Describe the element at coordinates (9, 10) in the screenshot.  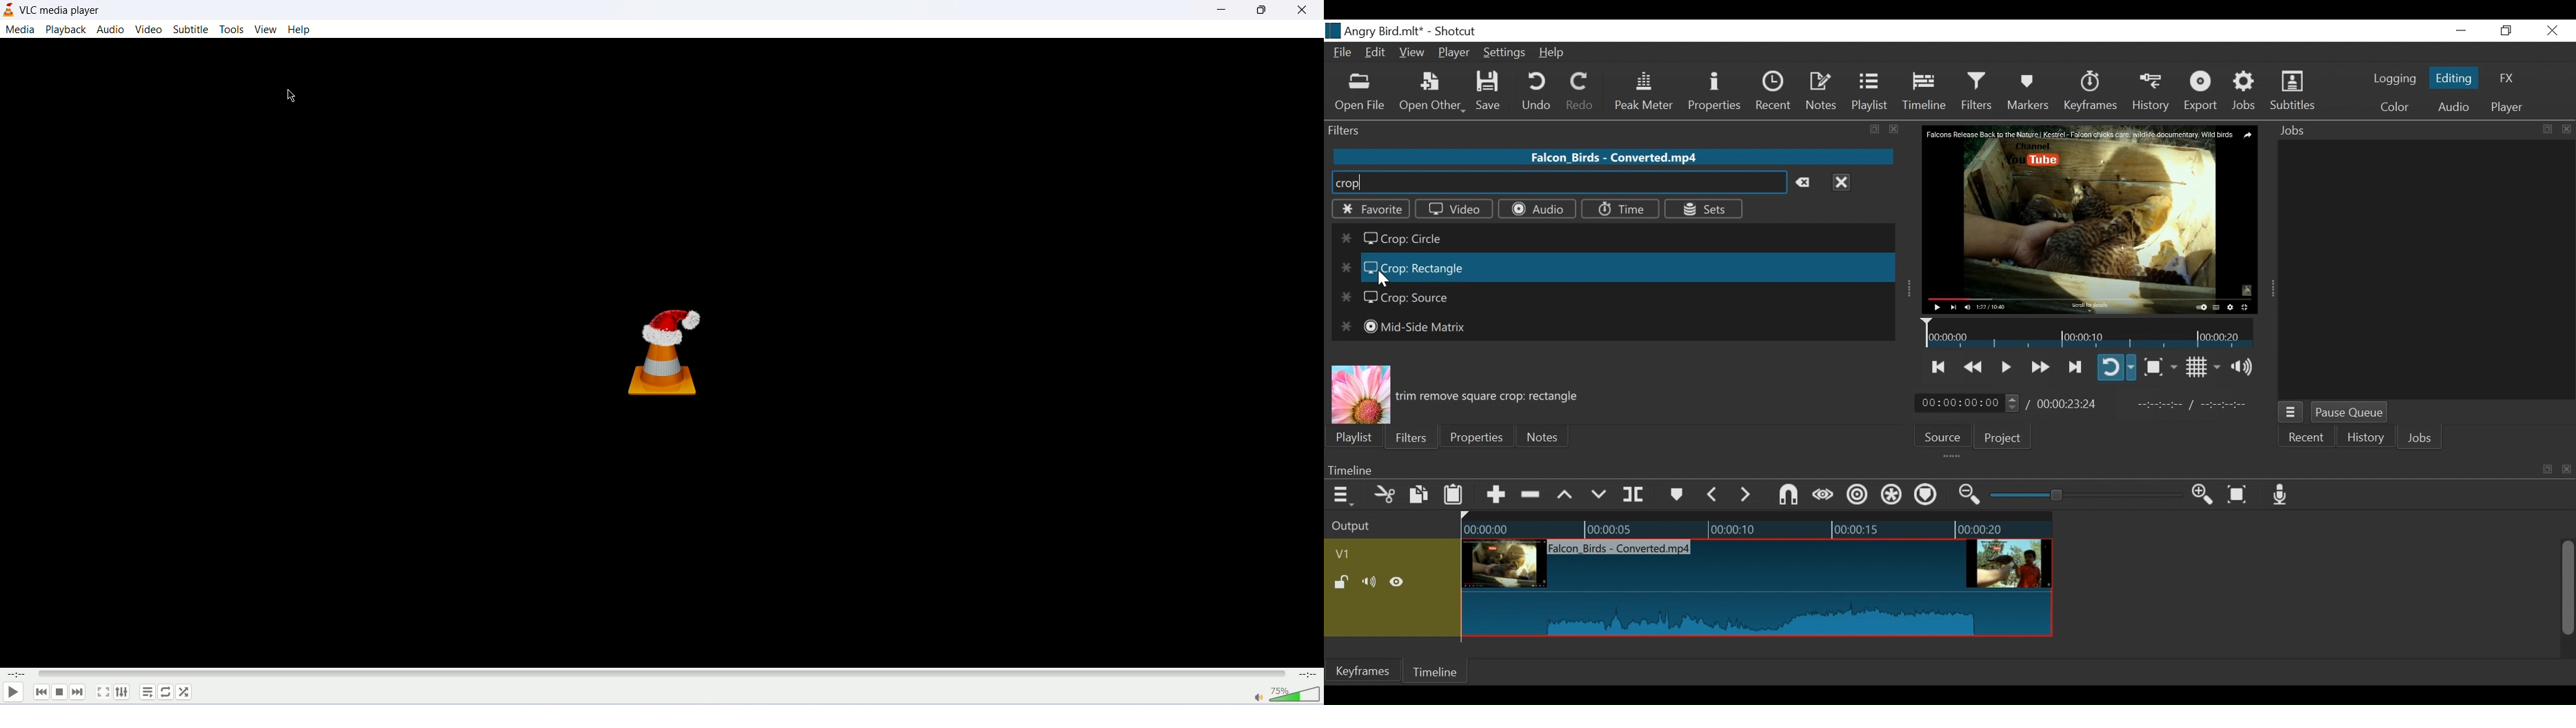
I see `logo` at that location.